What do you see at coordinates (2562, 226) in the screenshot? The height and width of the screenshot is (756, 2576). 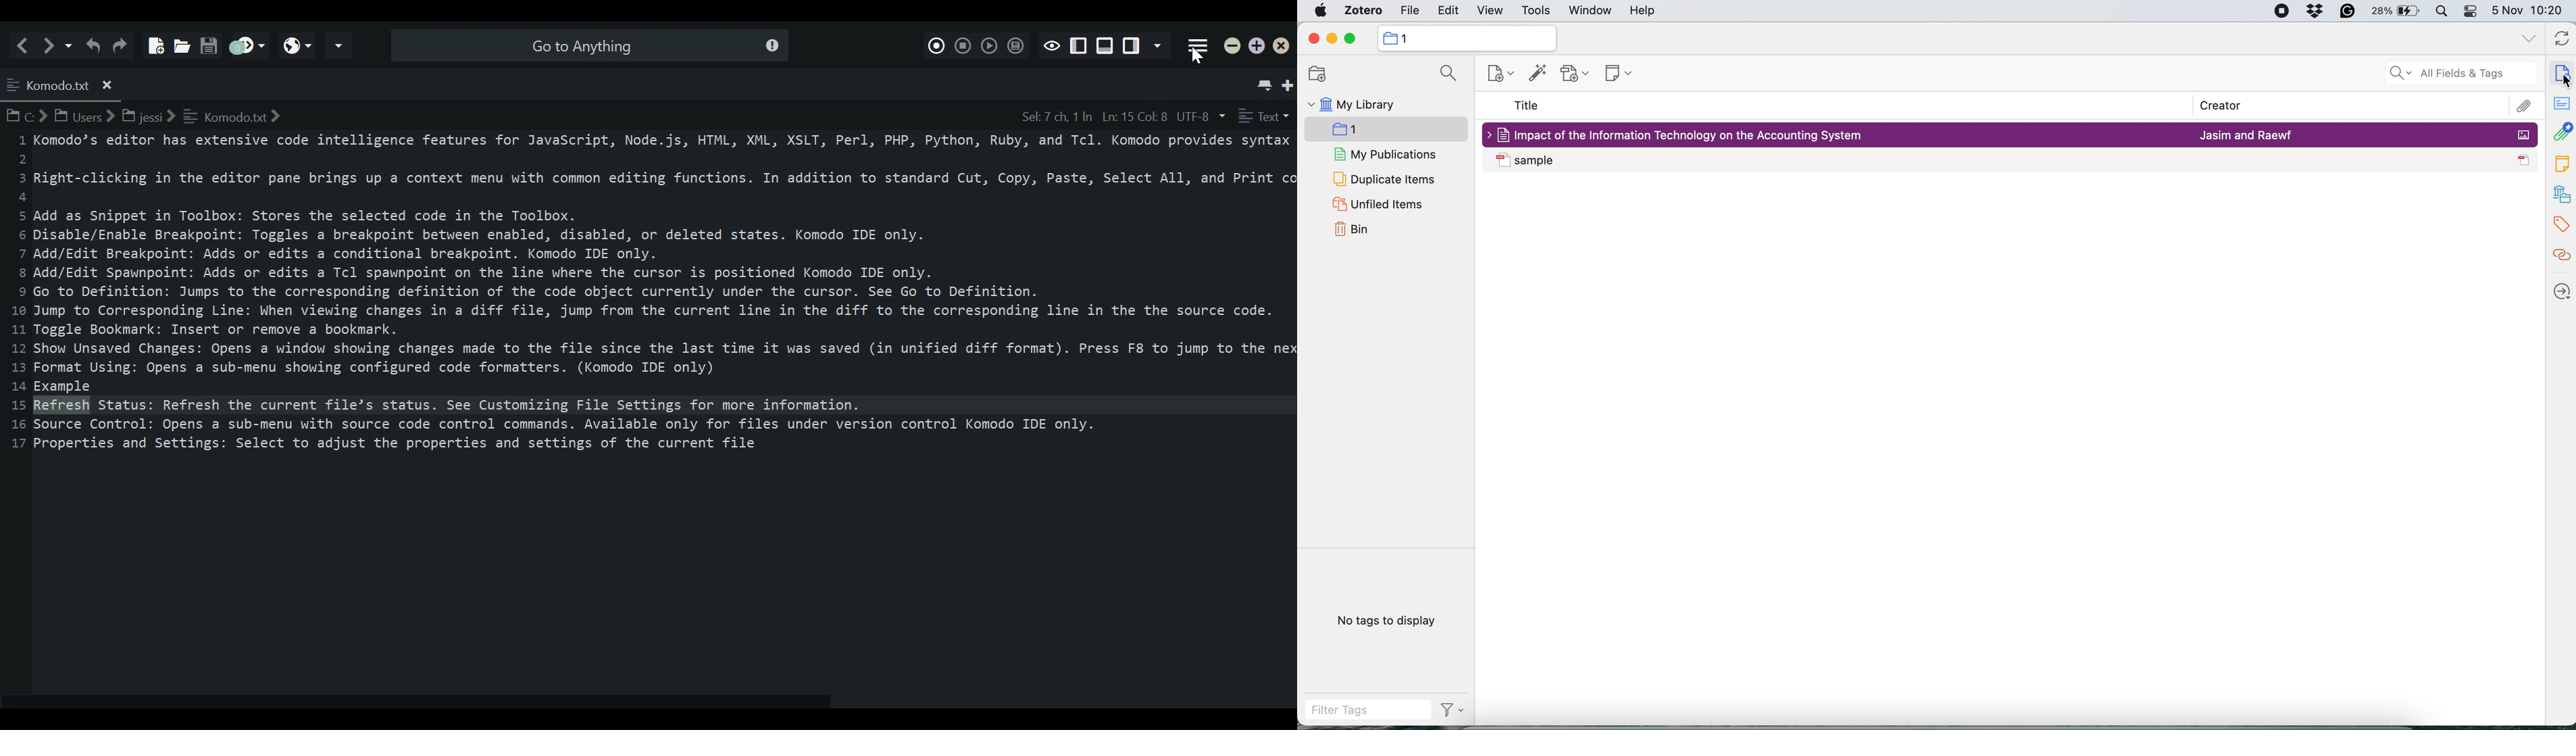 I see `tags` at bounding box center [2562, 226].